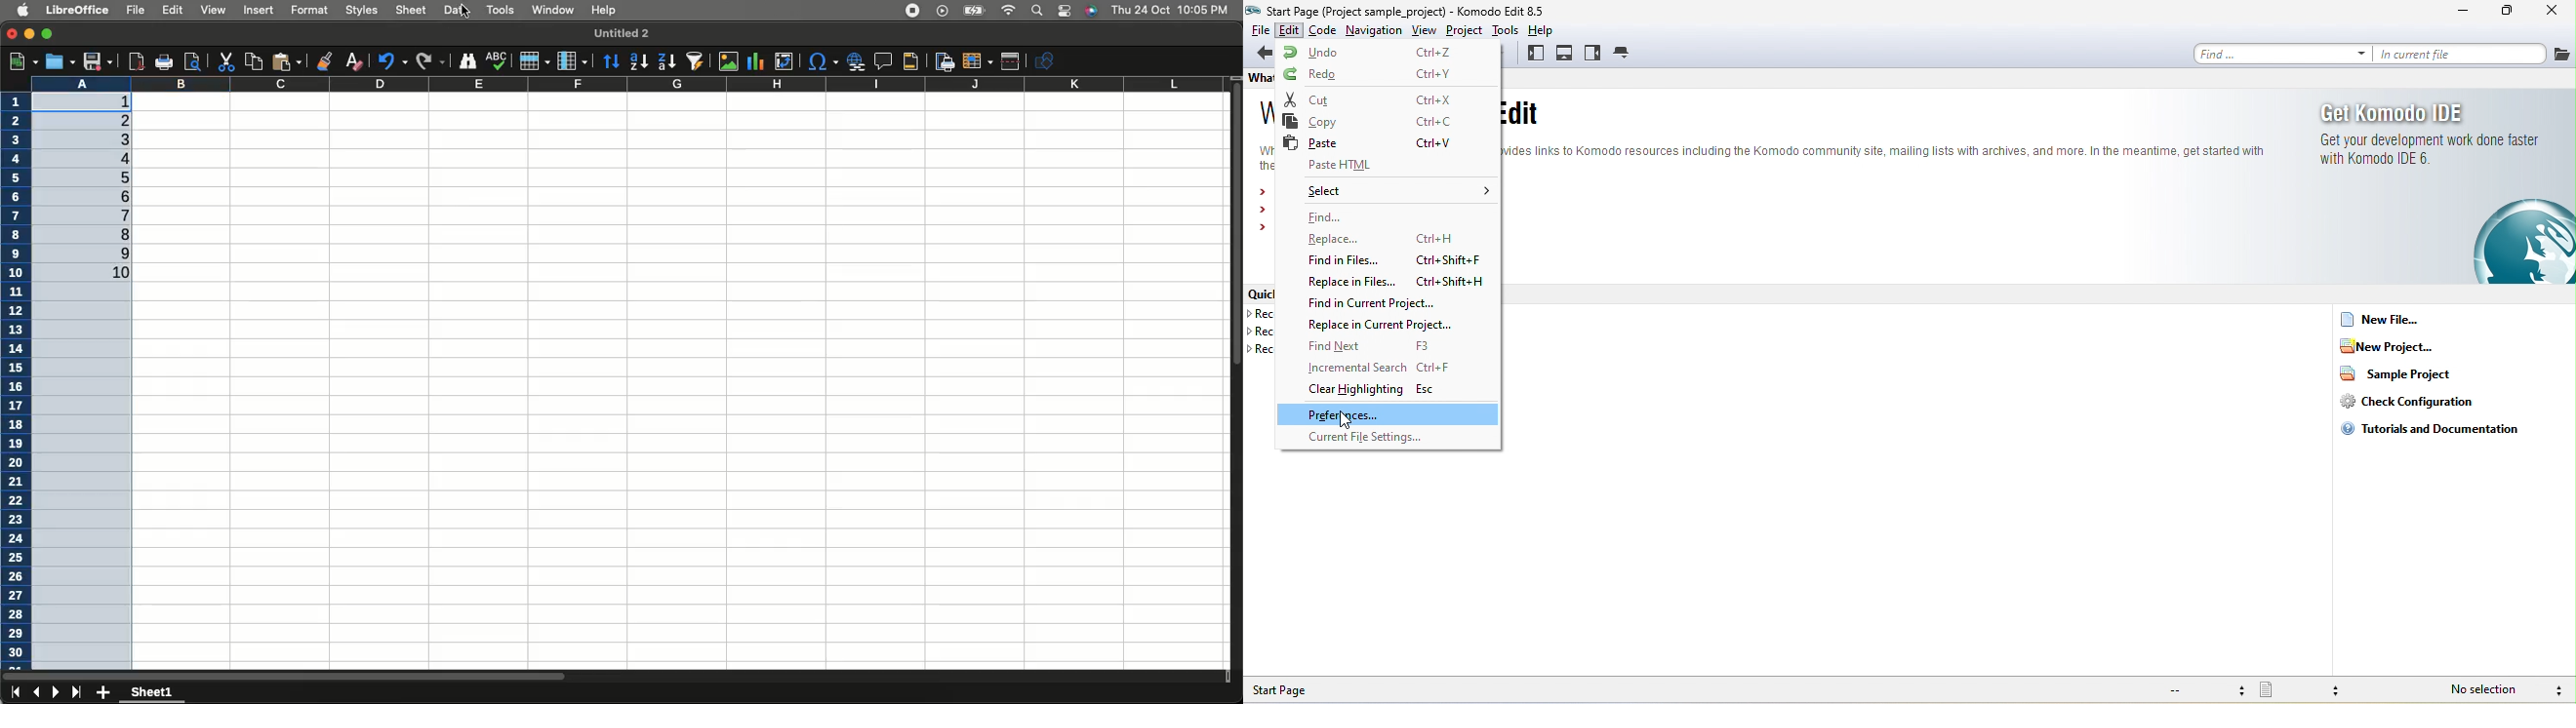 The height and width of the screenshot is (728, 2576). I want to click on Print, so click(163, 63).